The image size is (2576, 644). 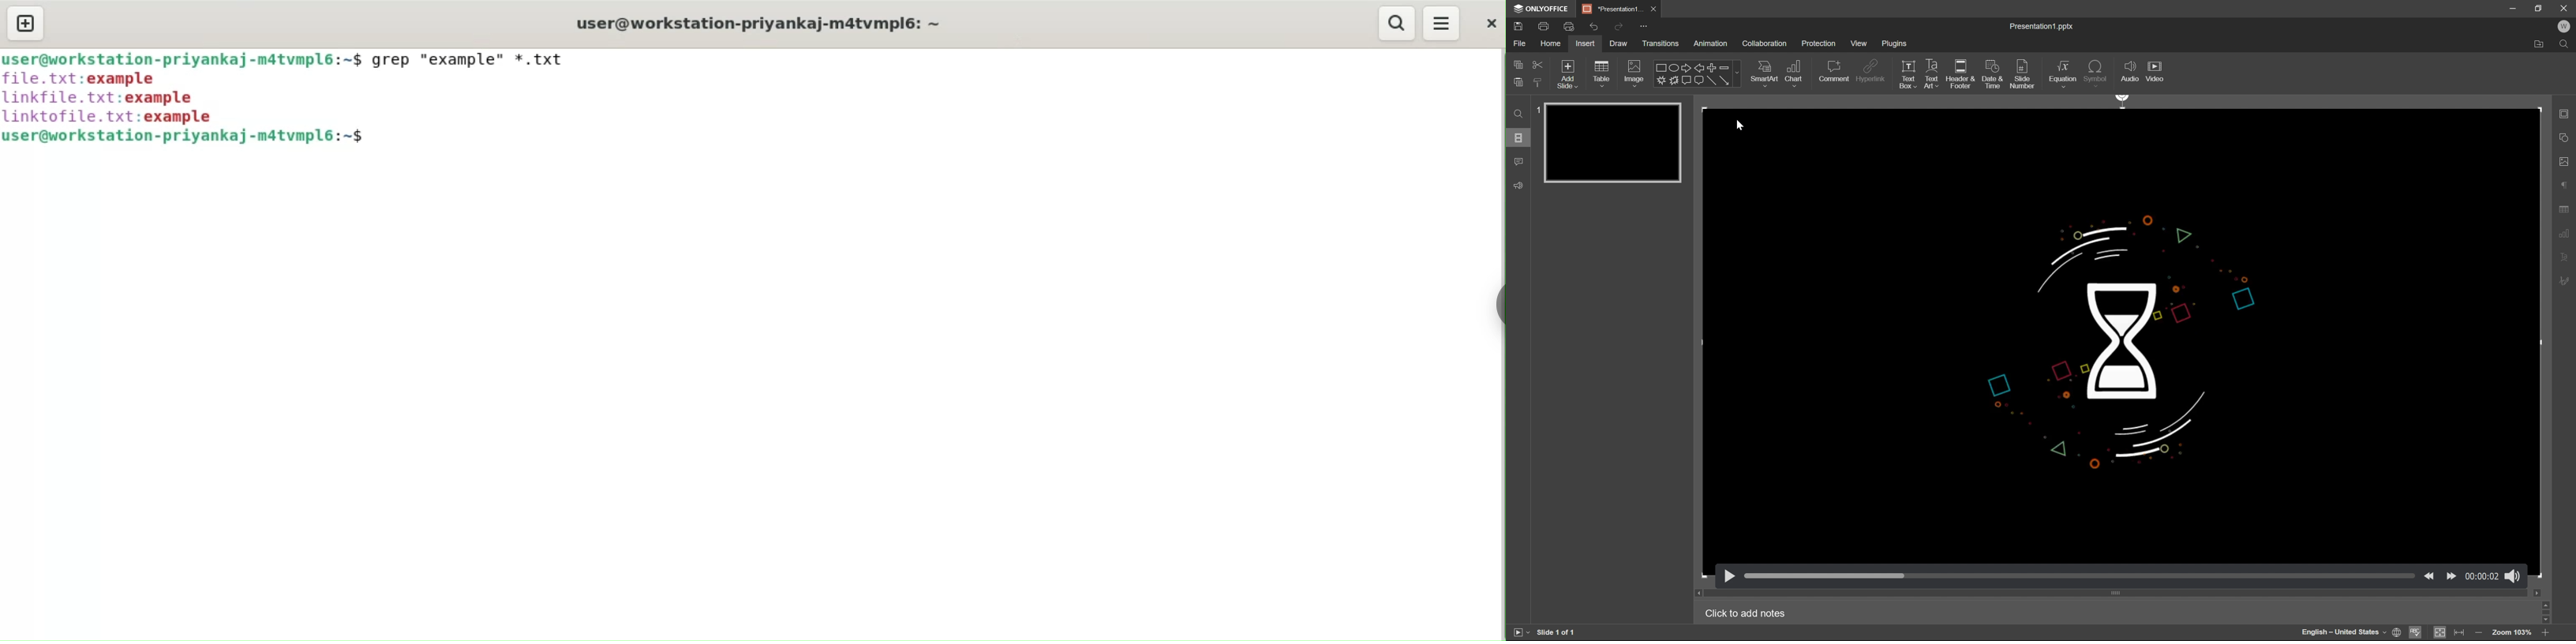 What do you see at coordinates (2453, 577) in the screenshot?
I see `move forward` at bounding box center [2453, 577].